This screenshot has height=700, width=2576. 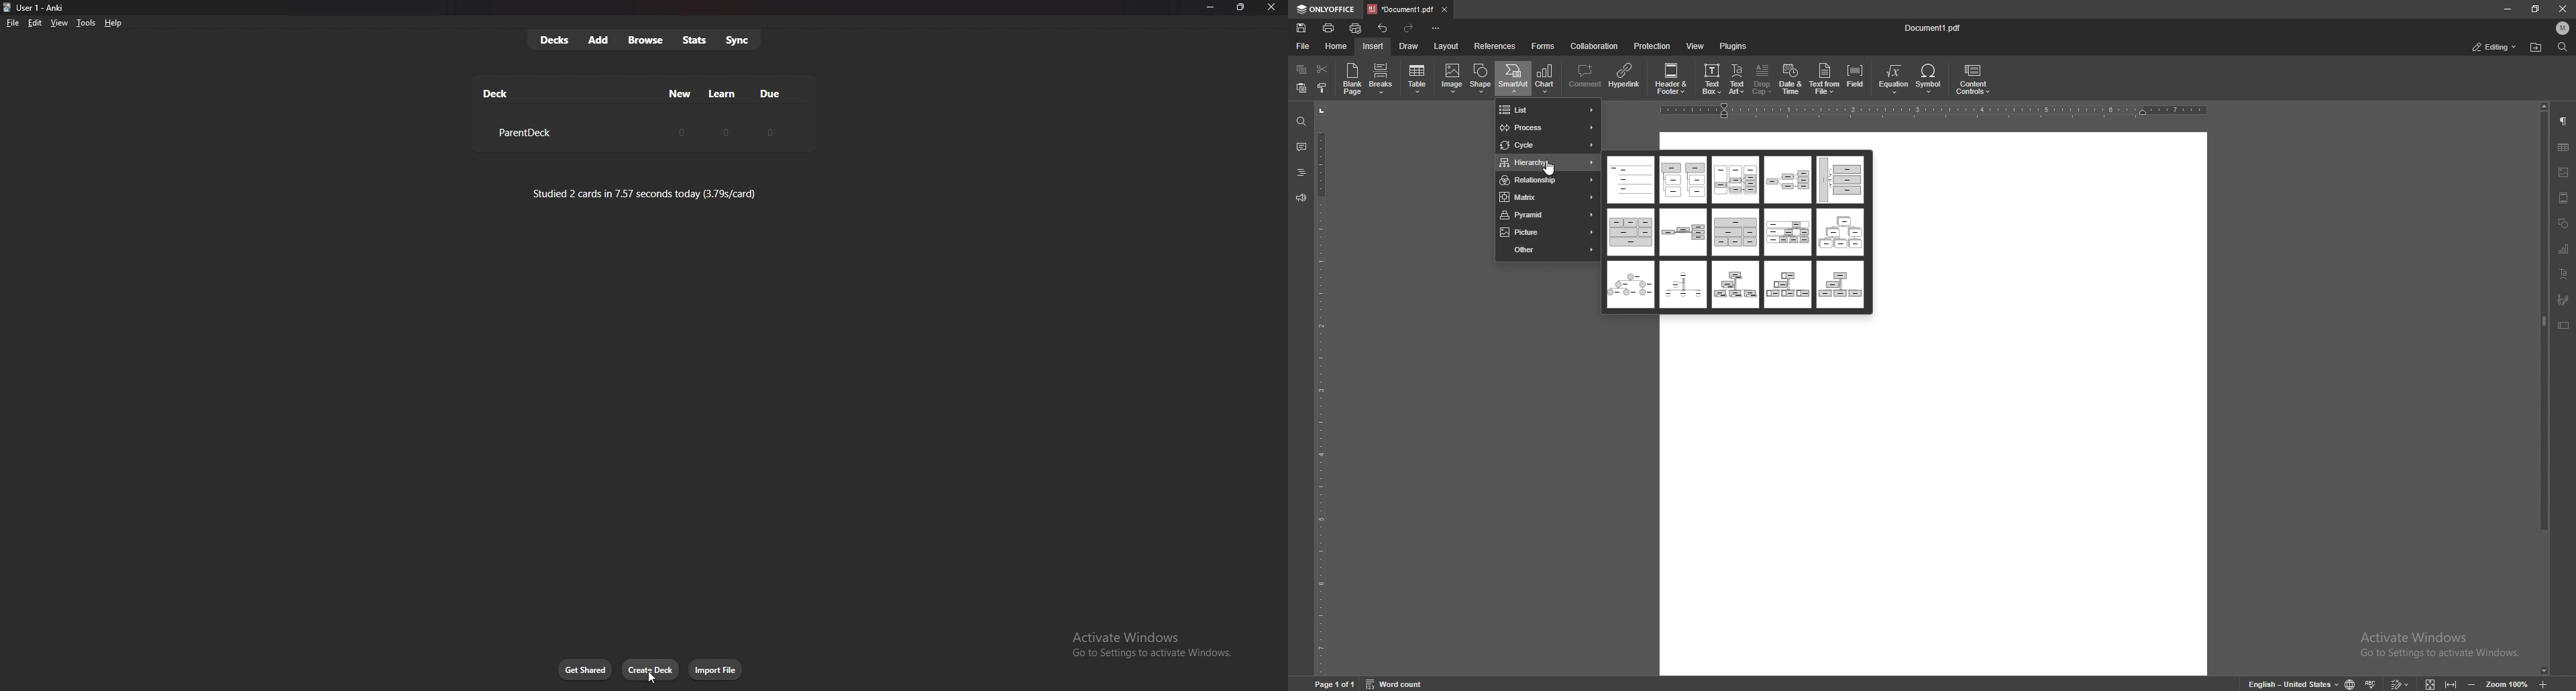 I want to click on shapes, so click(x=2564, y=223).